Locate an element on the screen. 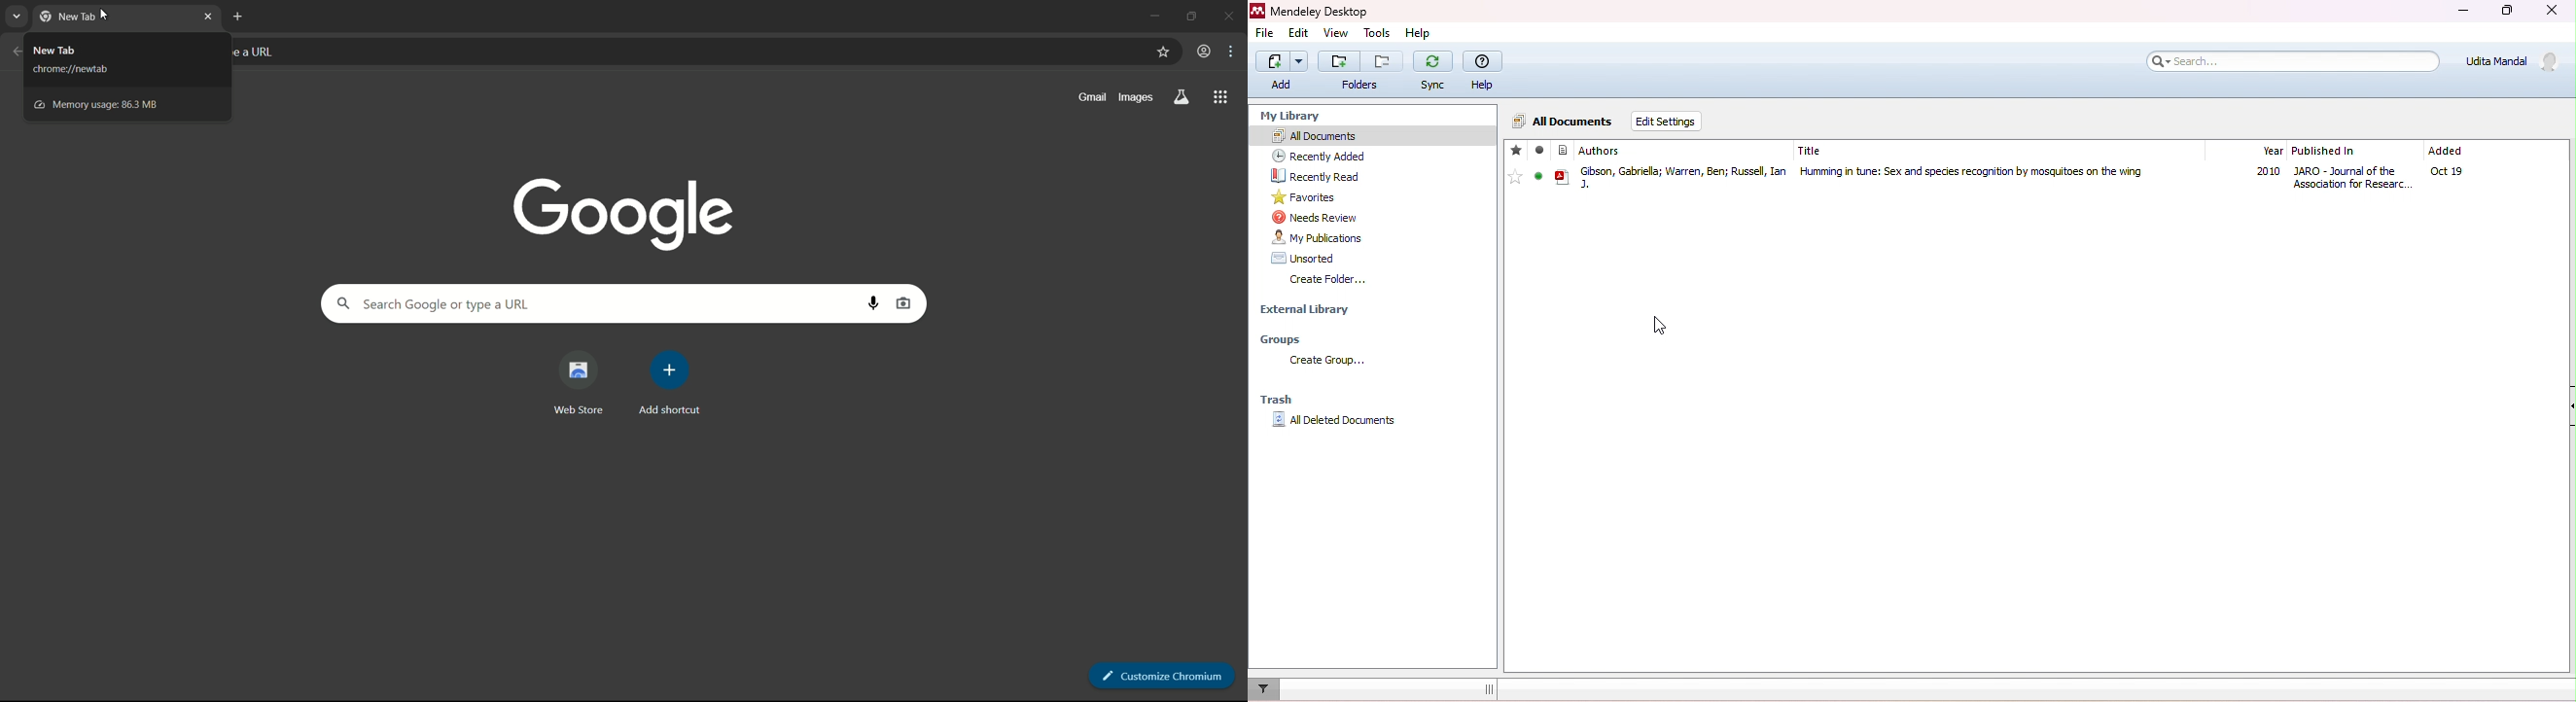  chrome://newtab is located at coordinates (78, 70).